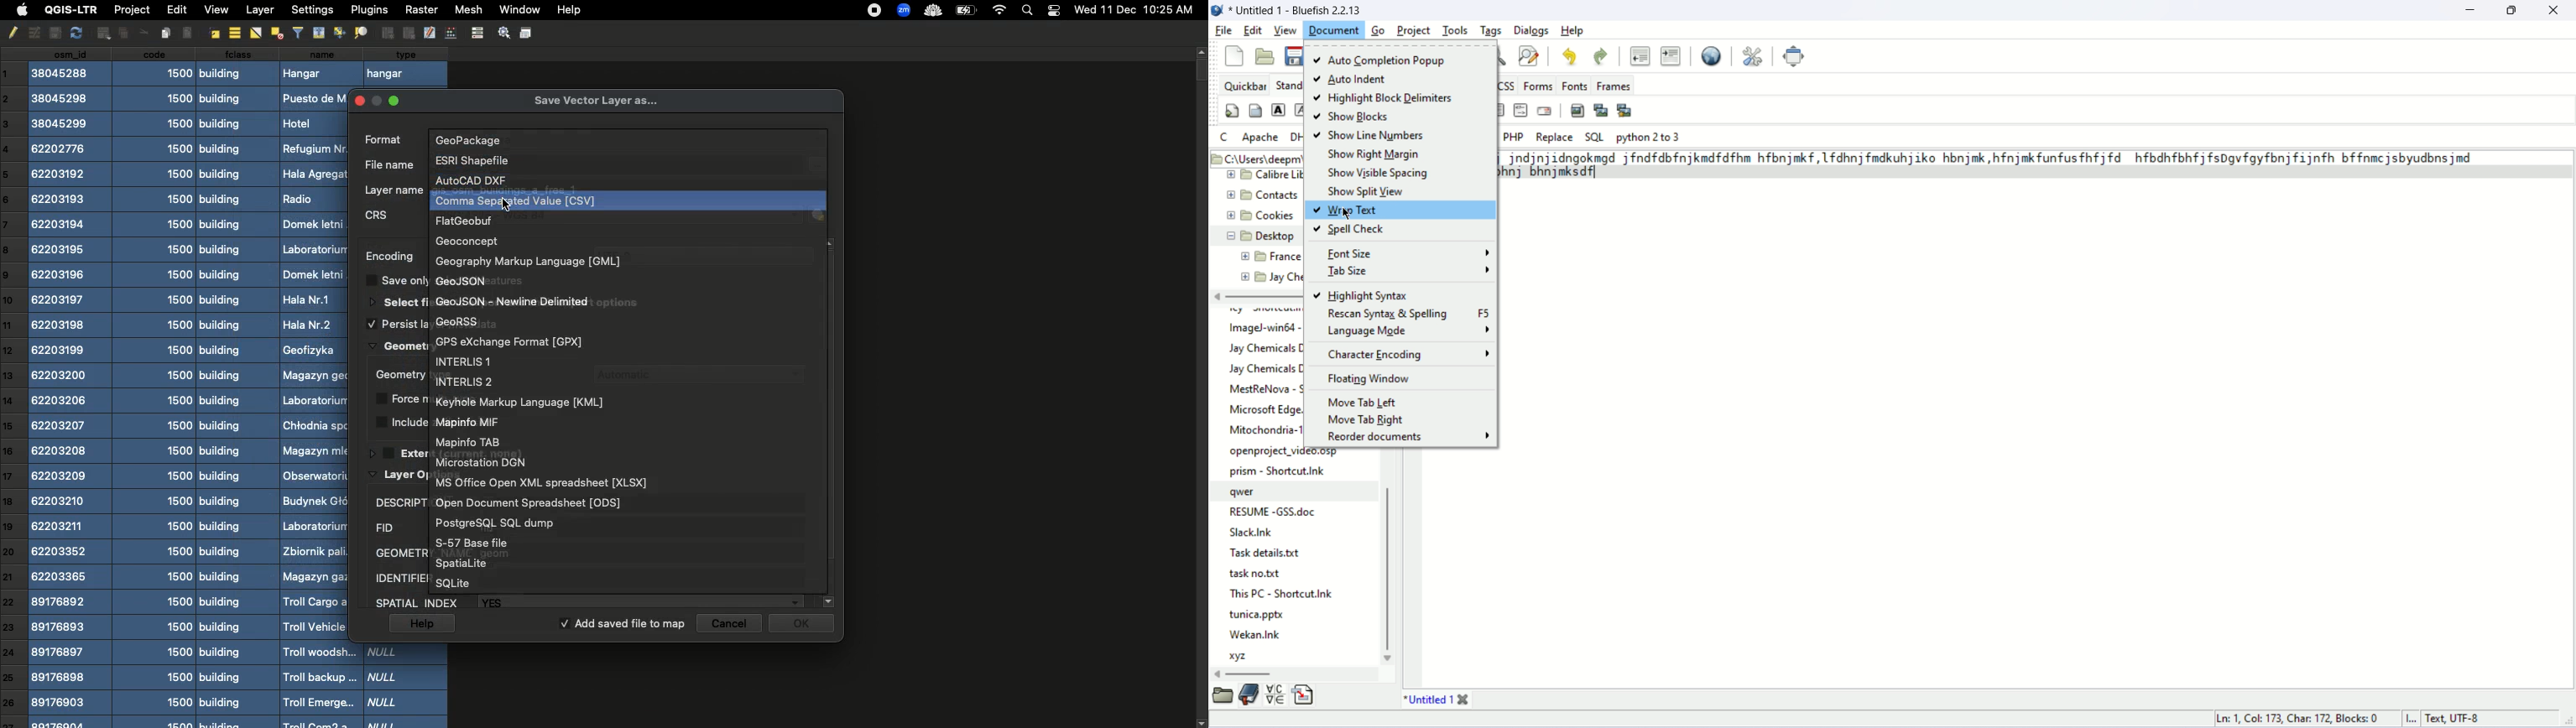 This screenshot has height=728, width=2576. I want to click on tags, so click(1491, 29).